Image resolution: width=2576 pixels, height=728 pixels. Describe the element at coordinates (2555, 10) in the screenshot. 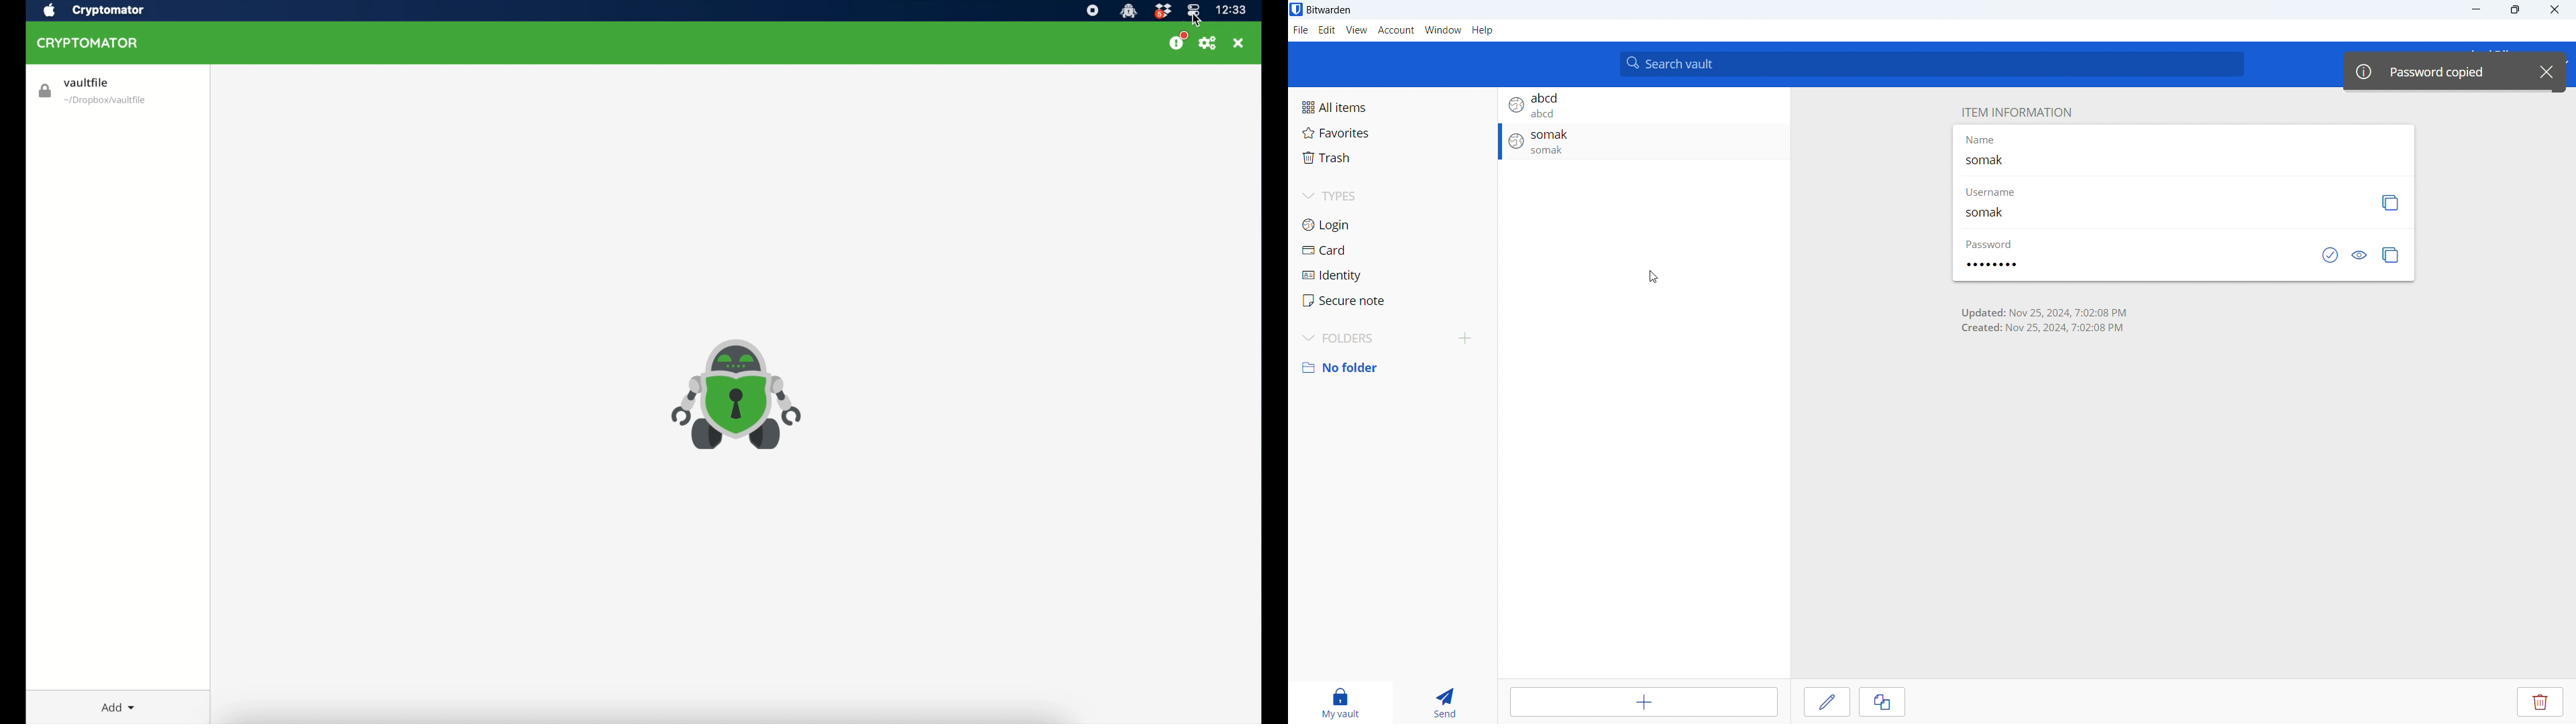

I see `close` at that location.